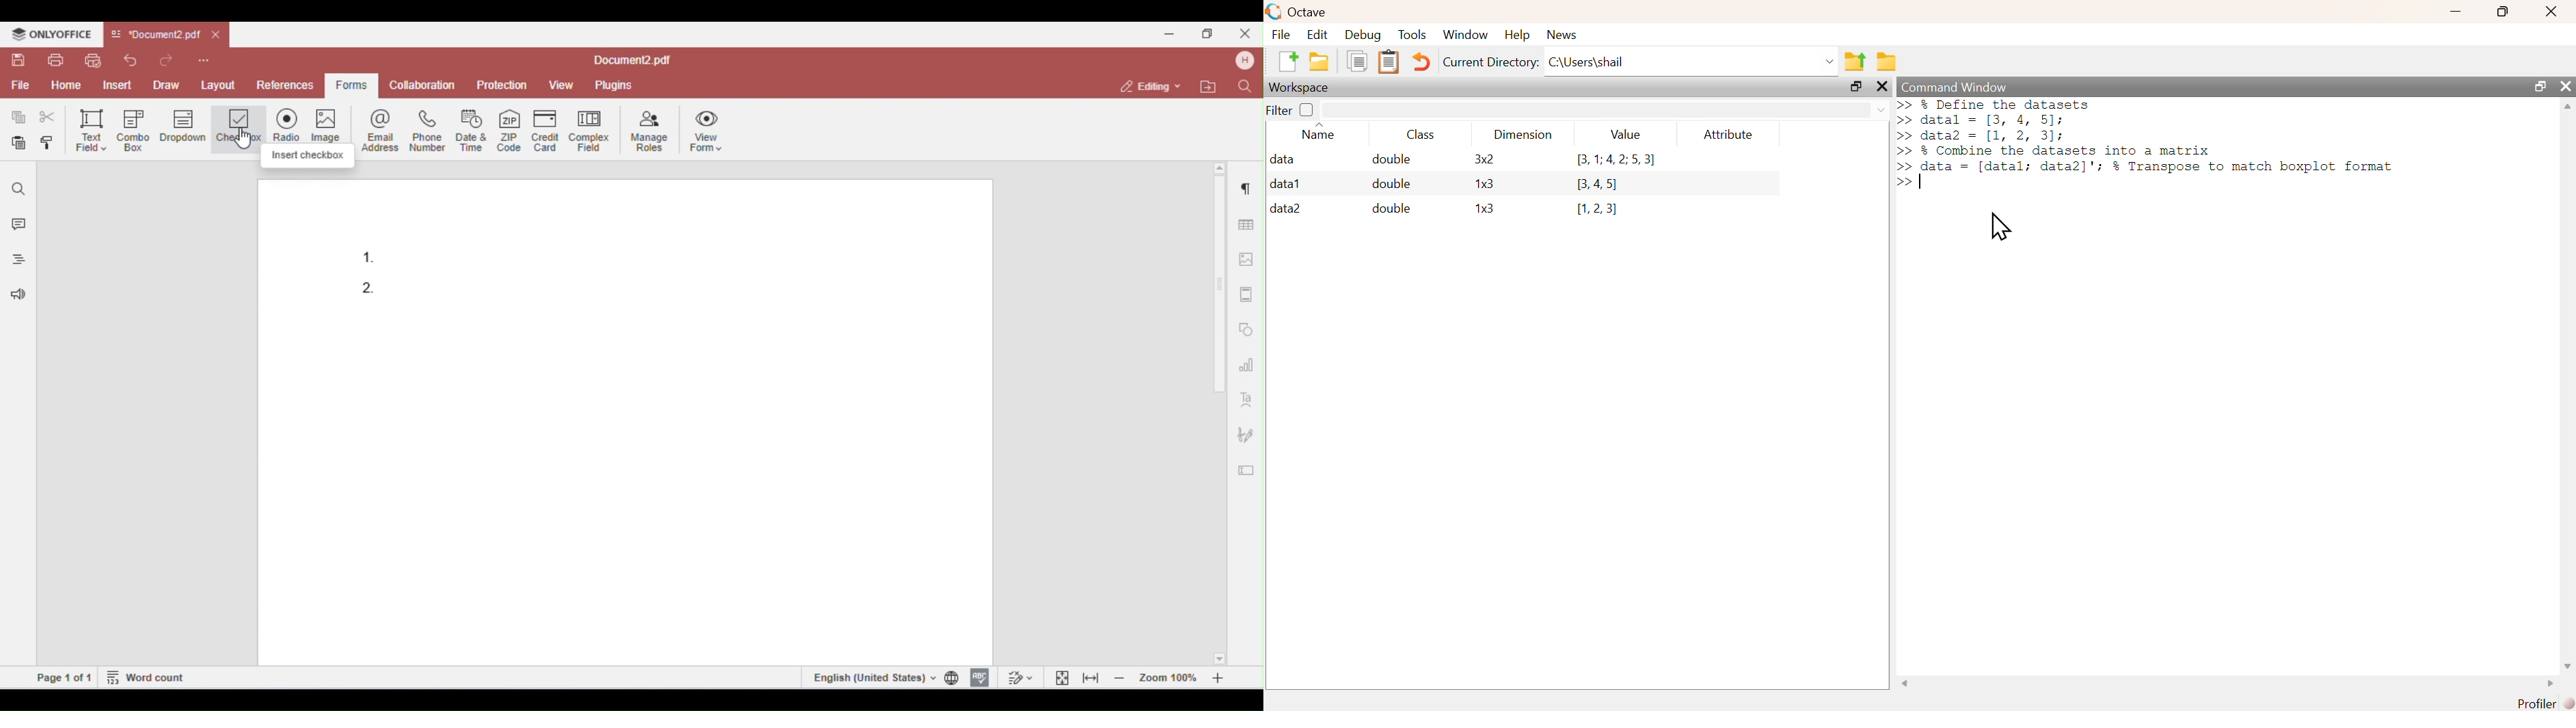  What do you see at coordinates (1423, 63) in the screenshot?
I see `Undo` at bounding box center [1423, 63].